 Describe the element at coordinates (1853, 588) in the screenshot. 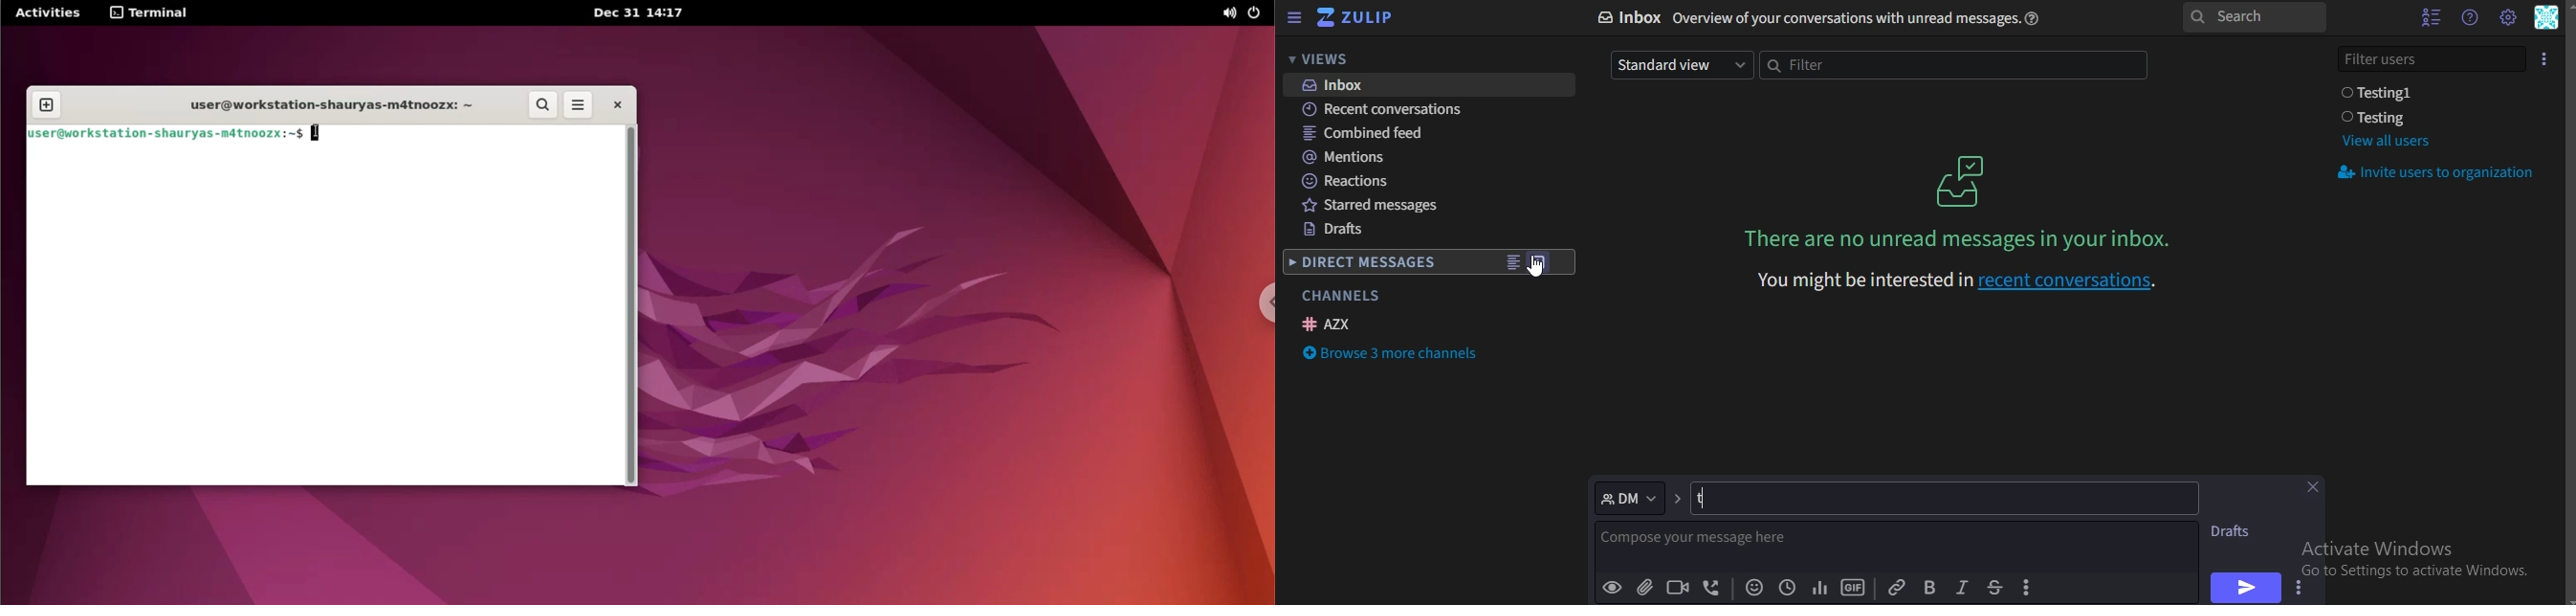

I see `GIF` at that location.